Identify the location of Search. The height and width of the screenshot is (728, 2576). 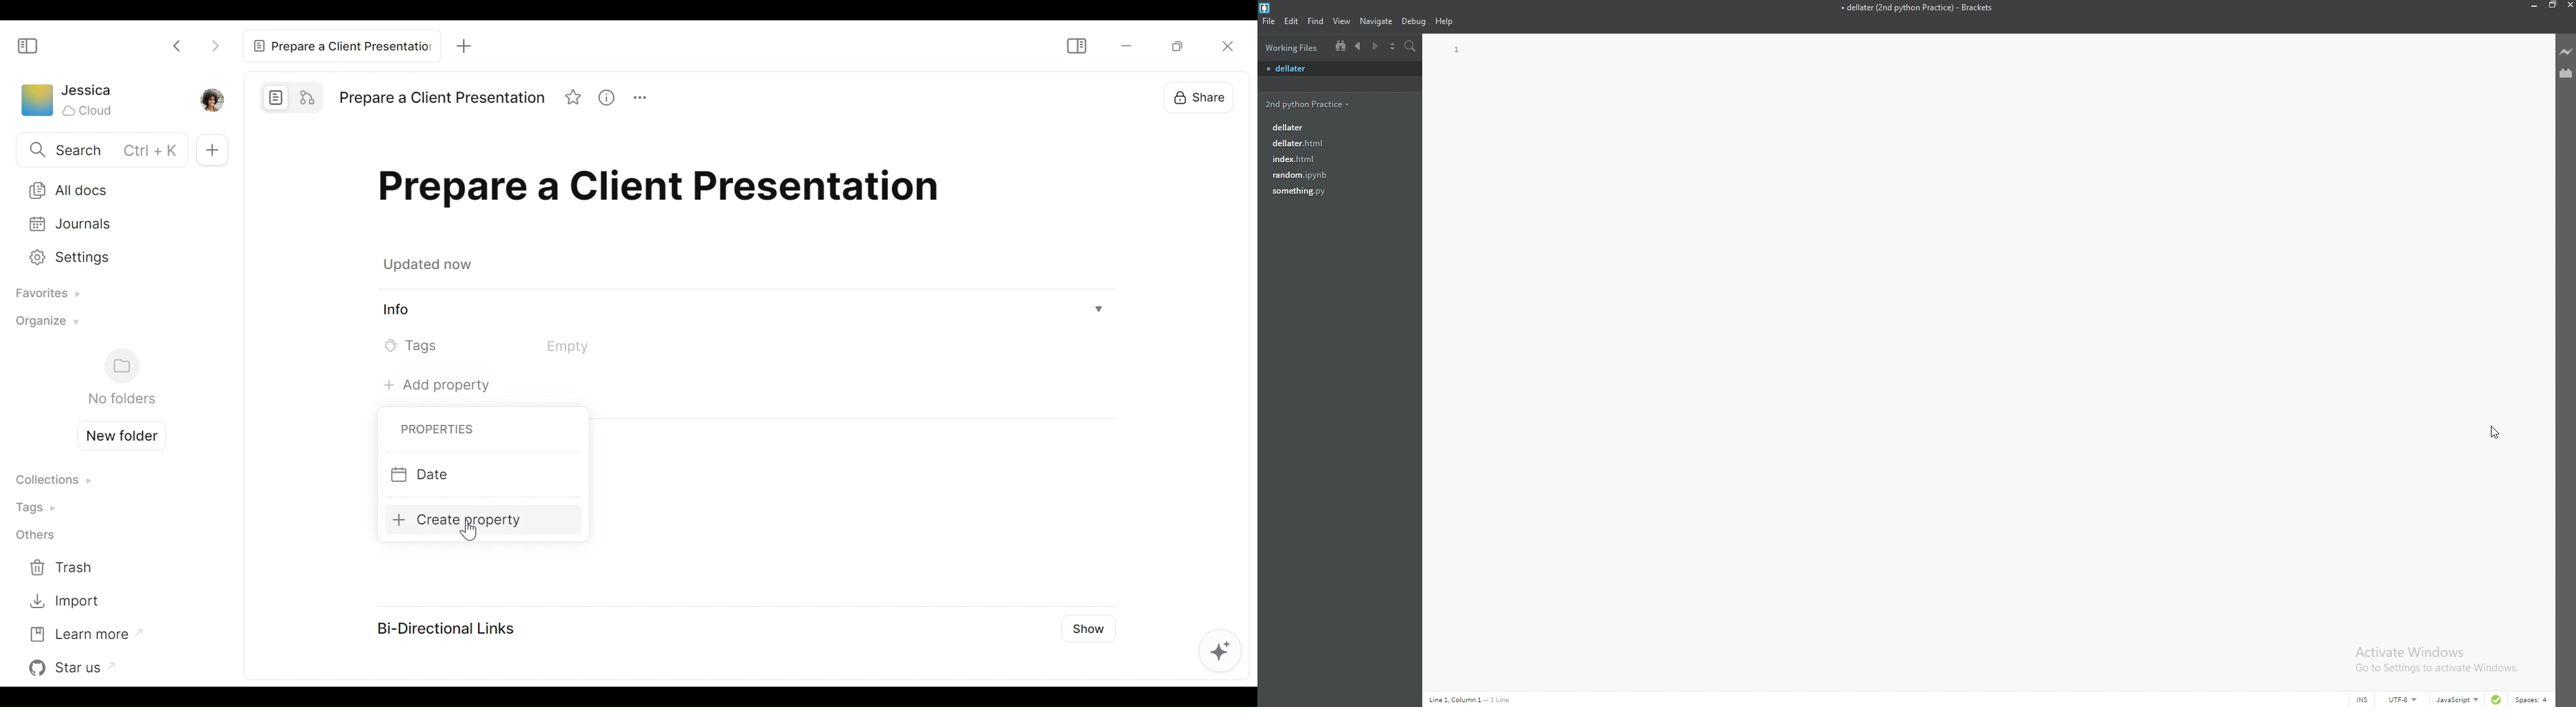
(99, 151).